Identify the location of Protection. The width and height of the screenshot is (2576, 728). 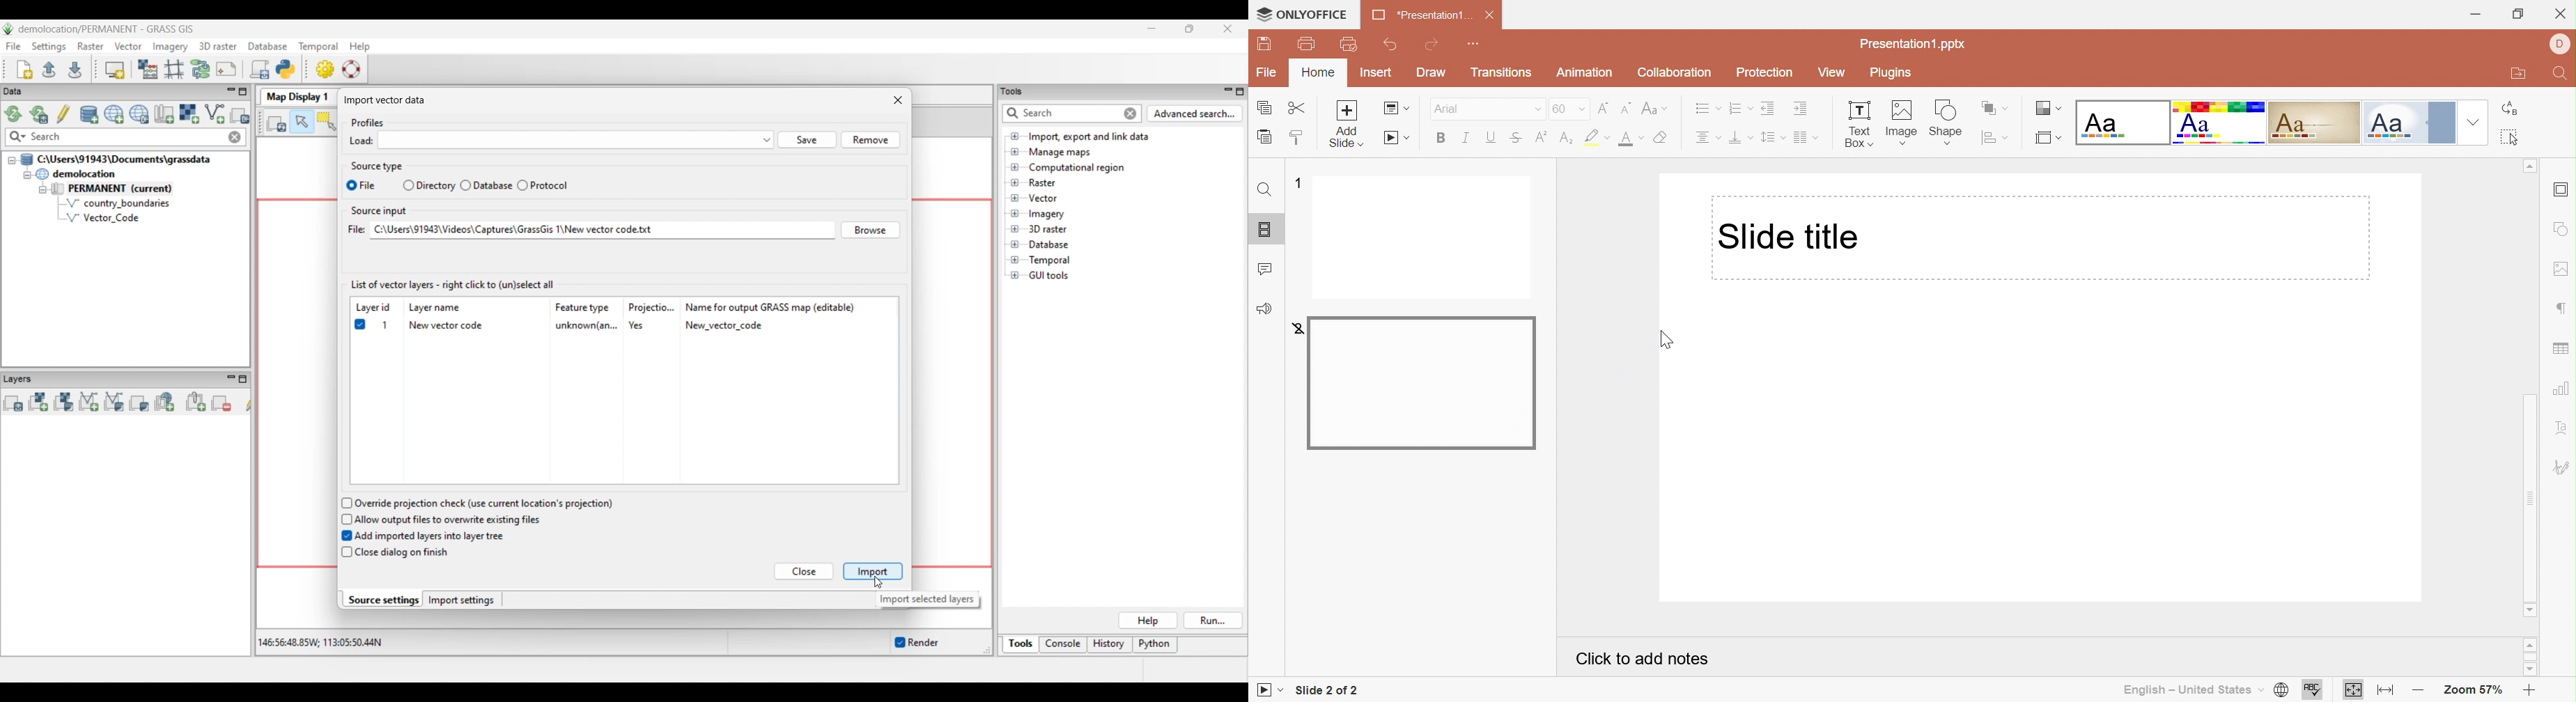
(1765, 74).